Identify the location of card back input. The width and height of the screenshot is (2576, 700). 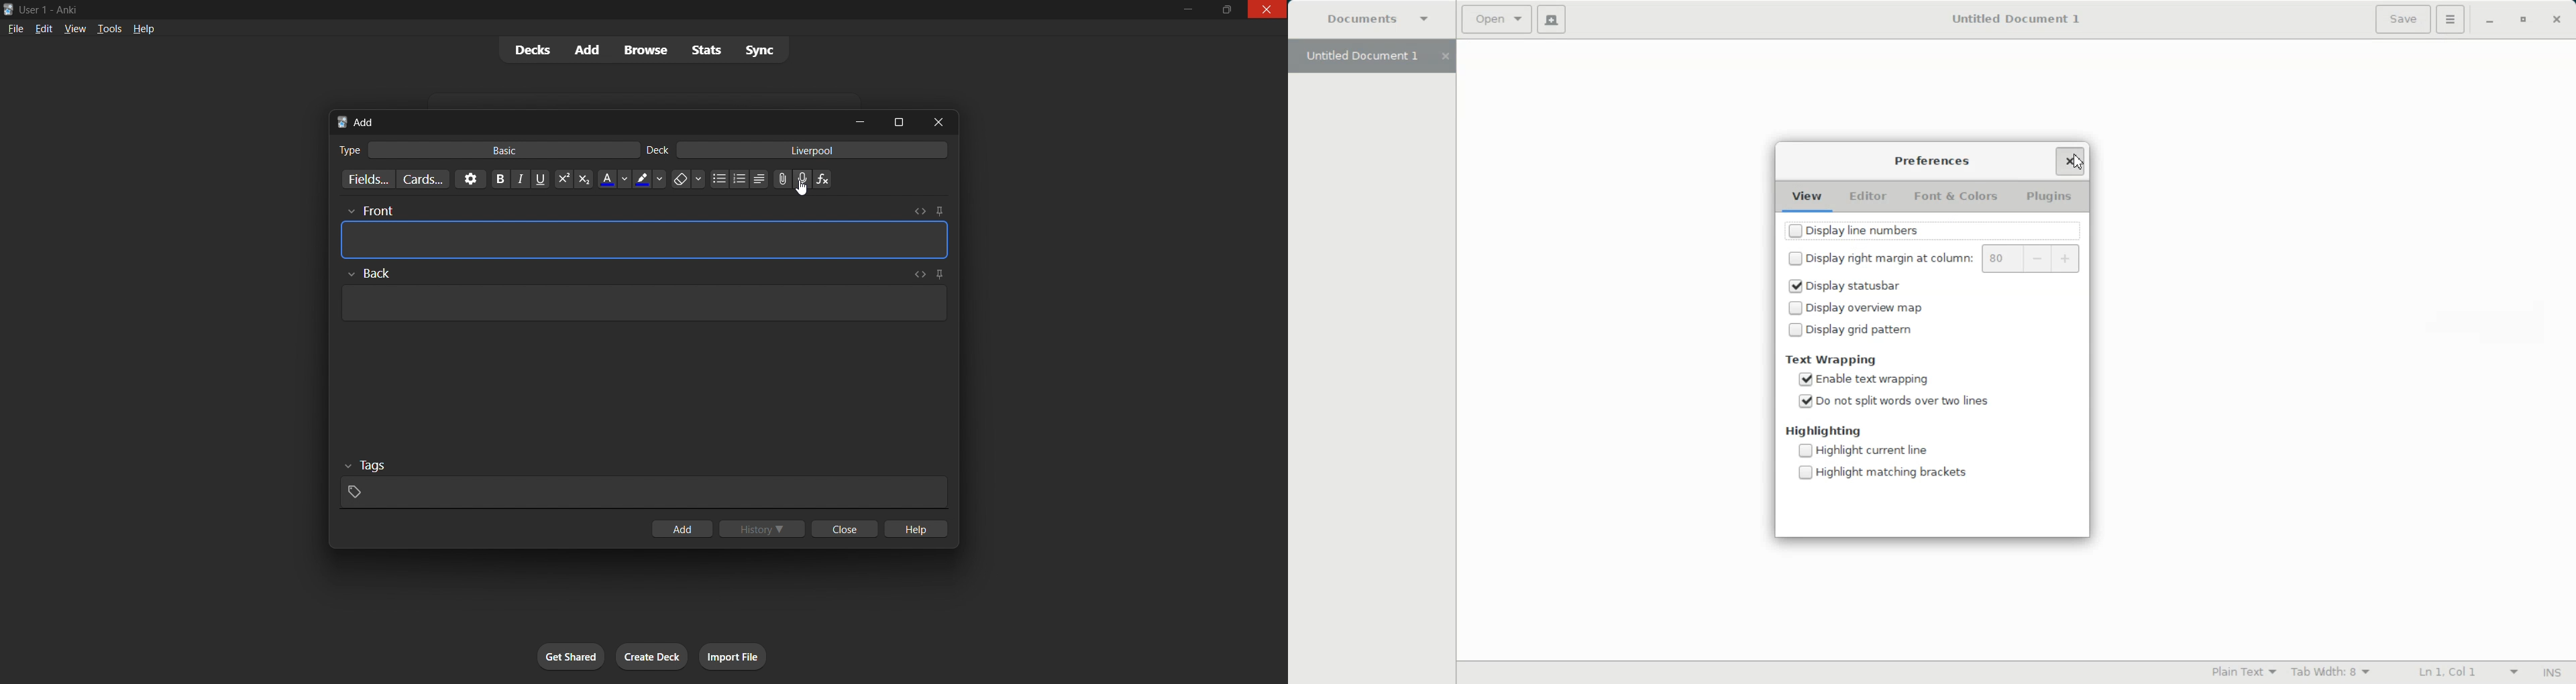
(644, 301).